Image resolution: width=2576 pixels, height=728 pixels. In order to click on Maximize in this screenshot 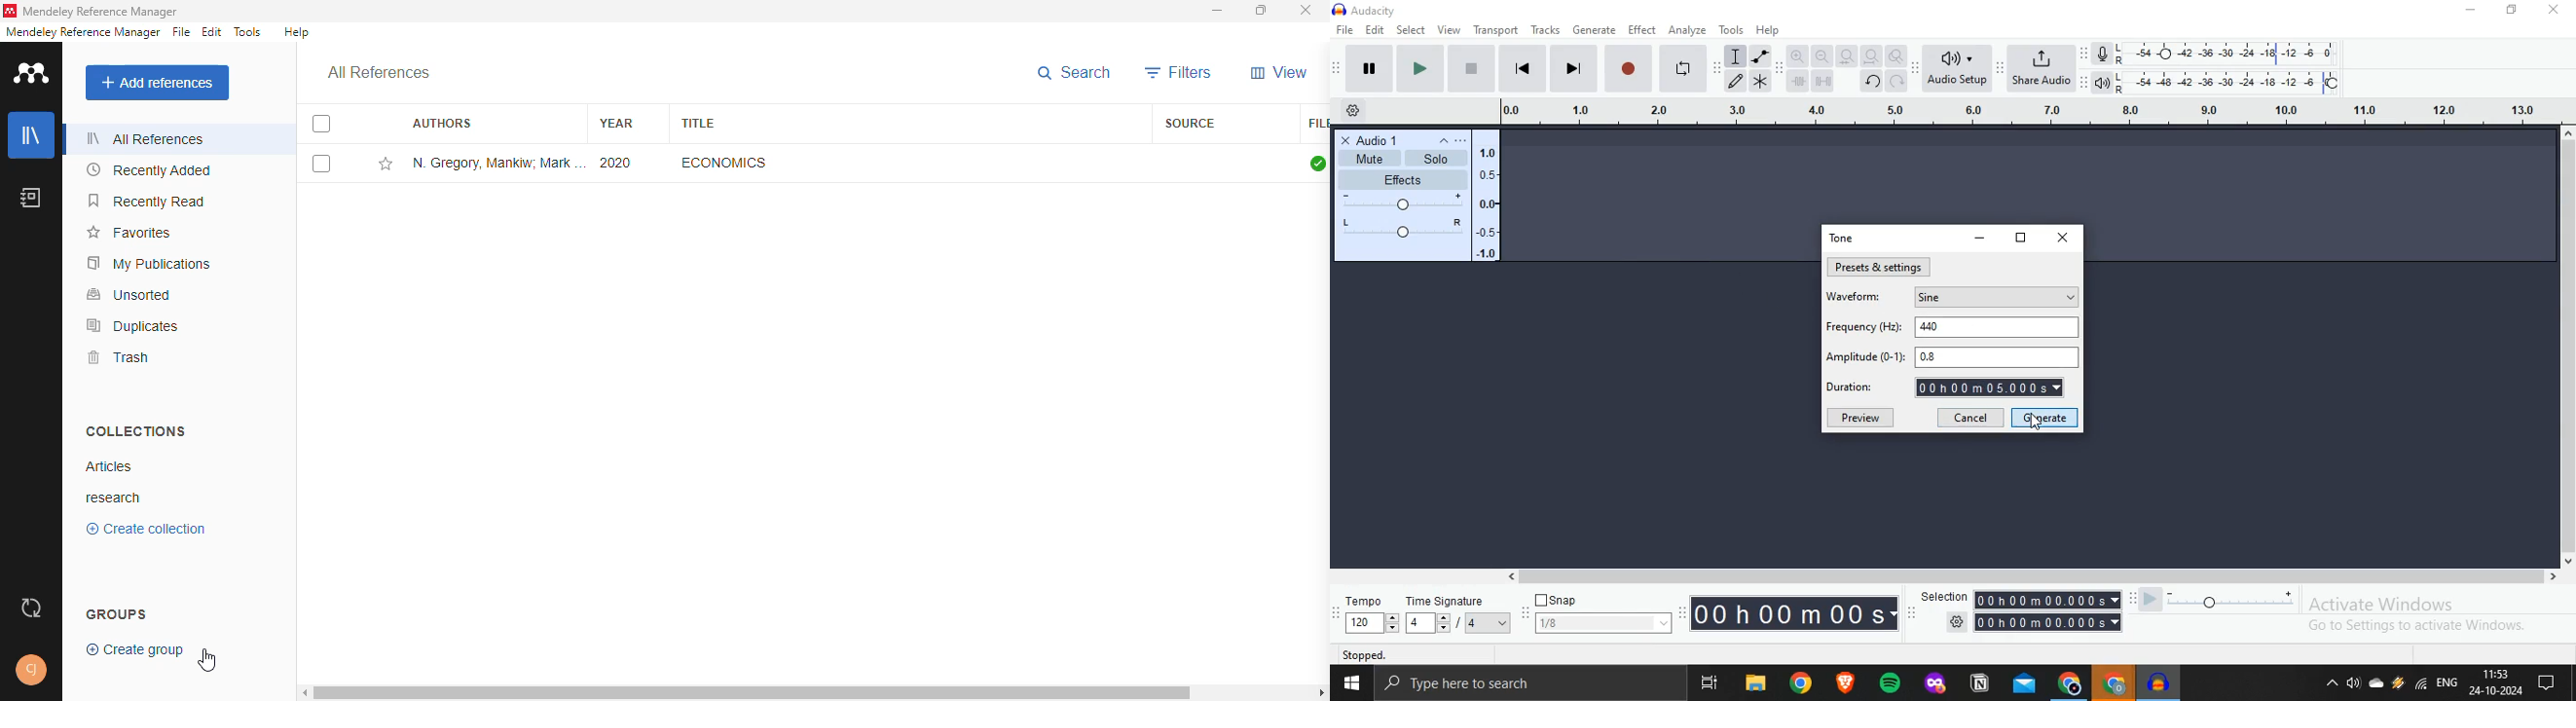, I will do `click(2515, 12)`.